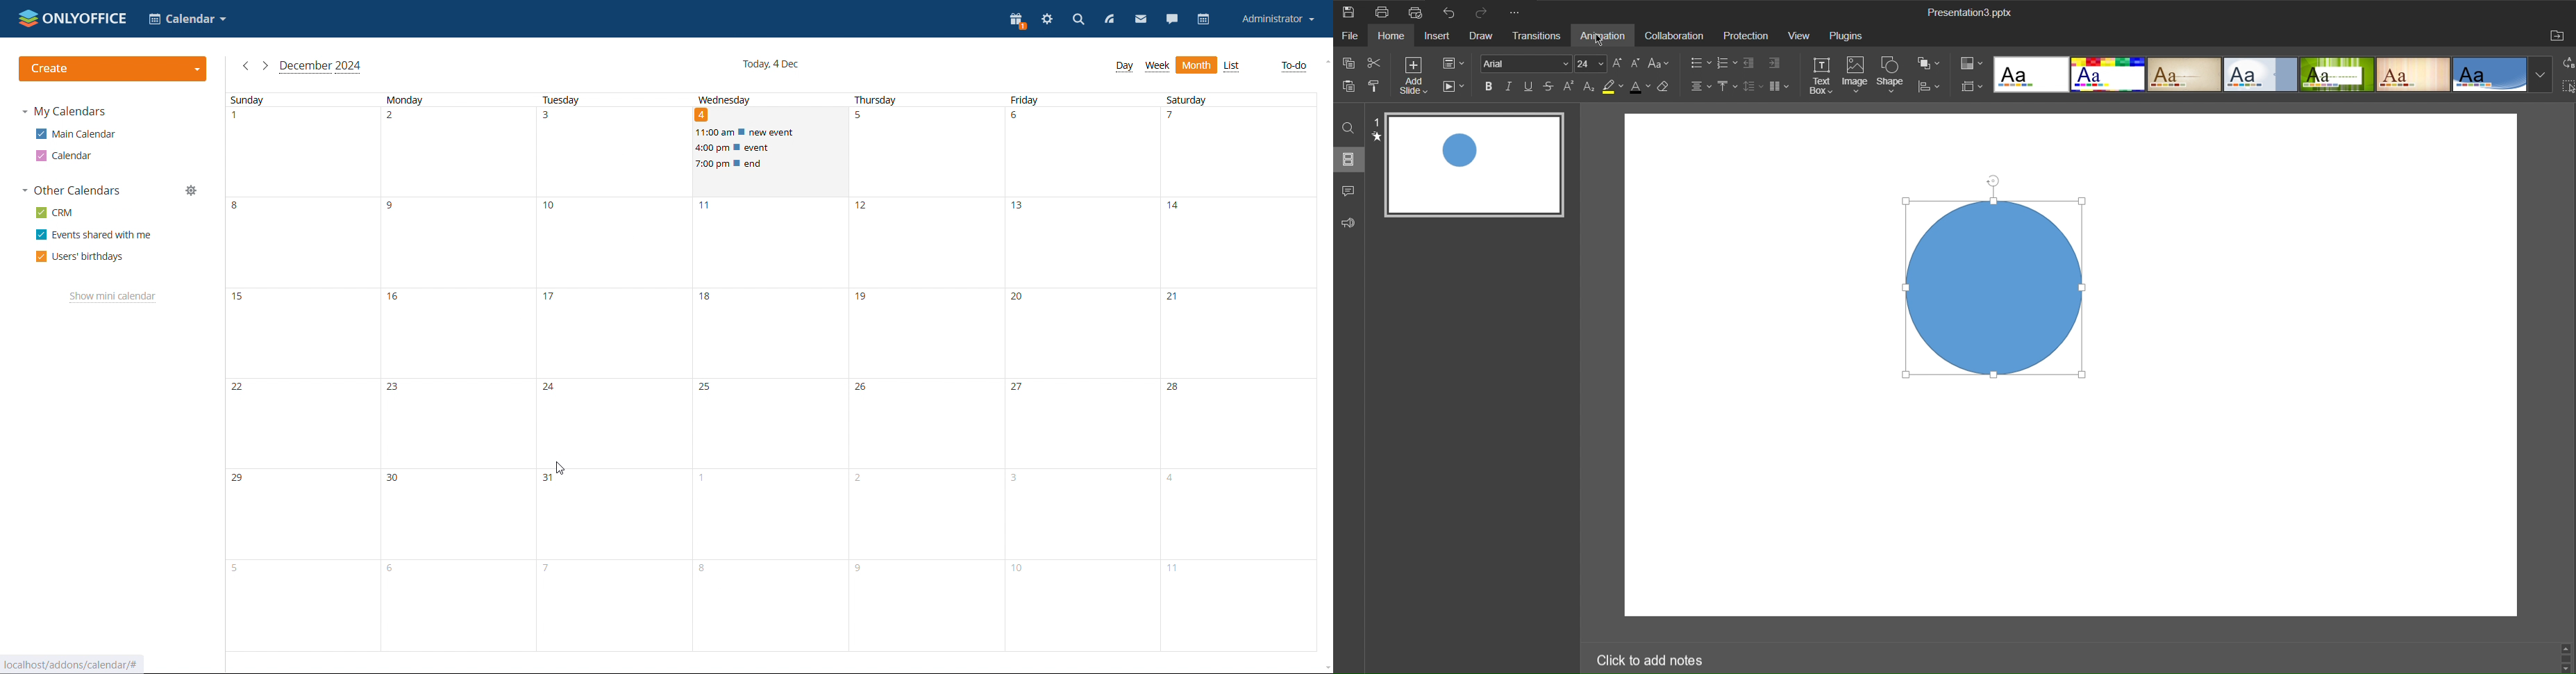 The image size is (2576, 700). I want to click on Paste, so click(1348, 89).